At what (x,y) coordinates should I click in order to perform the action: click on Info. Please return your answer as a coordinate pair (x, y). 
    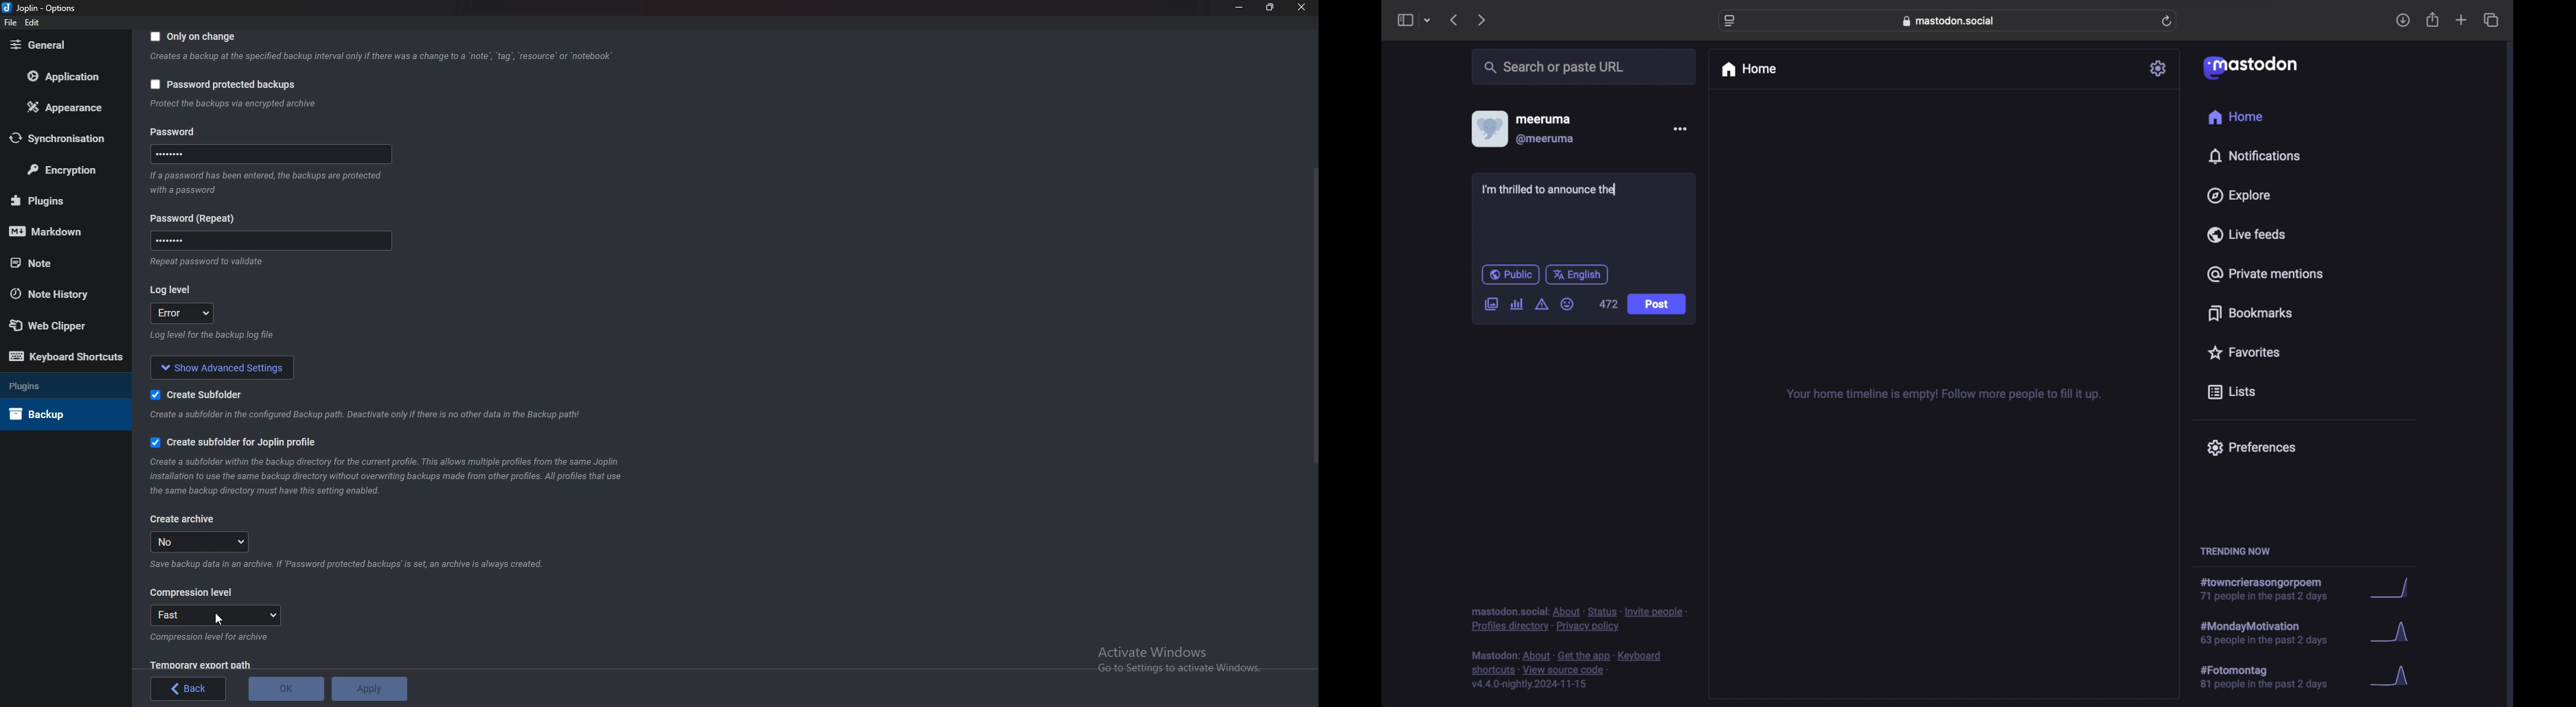
    Looking at the image, I should click on (353, 564).